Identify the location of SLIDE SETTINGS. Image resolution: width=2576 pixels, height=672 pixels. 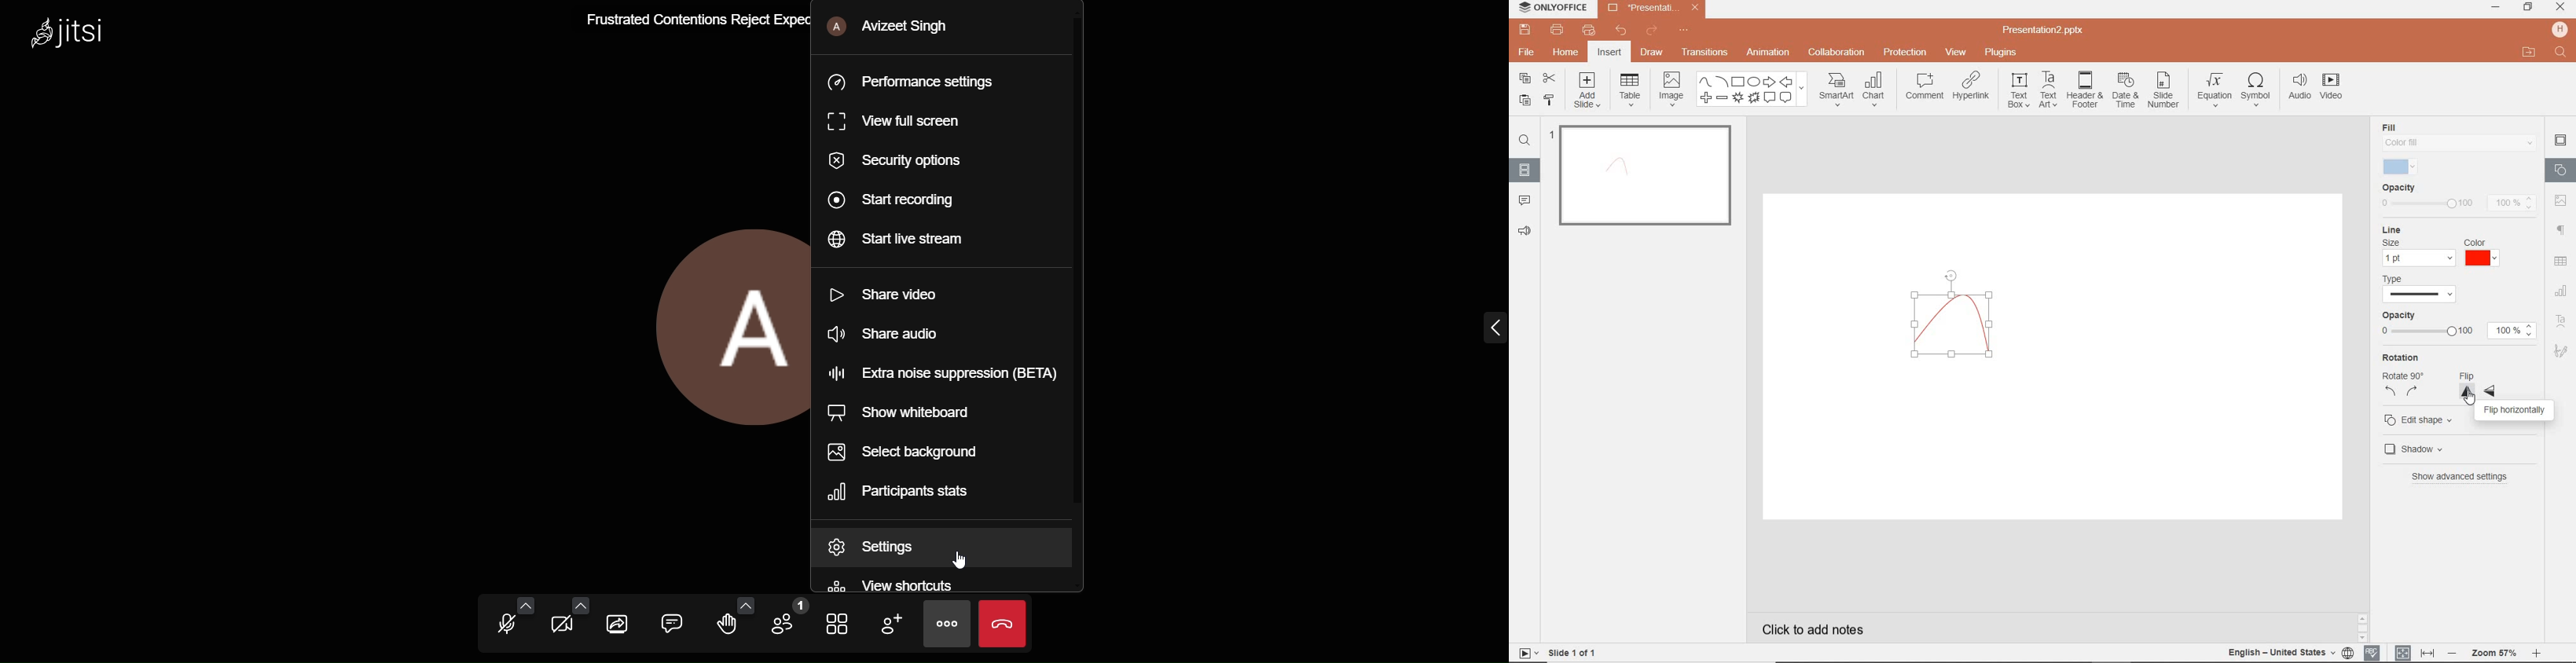
(2562, 141).